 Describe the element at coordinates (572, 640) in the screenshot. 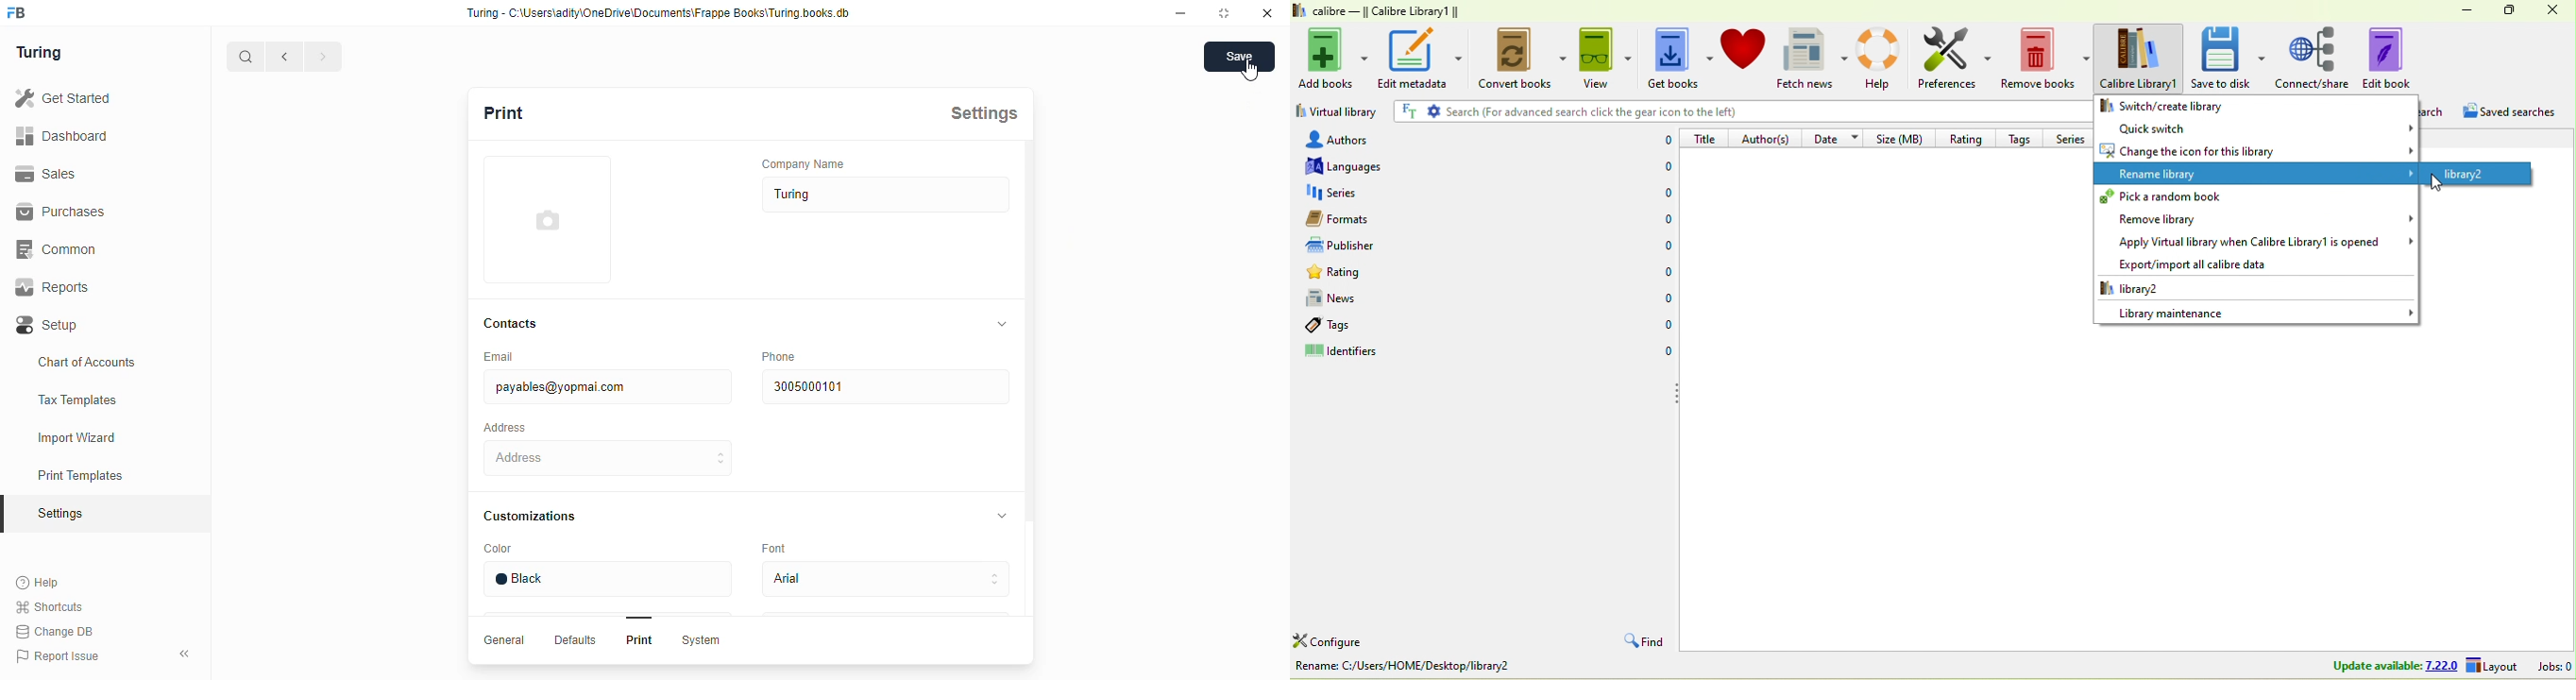

I see `Defaults` at that location.